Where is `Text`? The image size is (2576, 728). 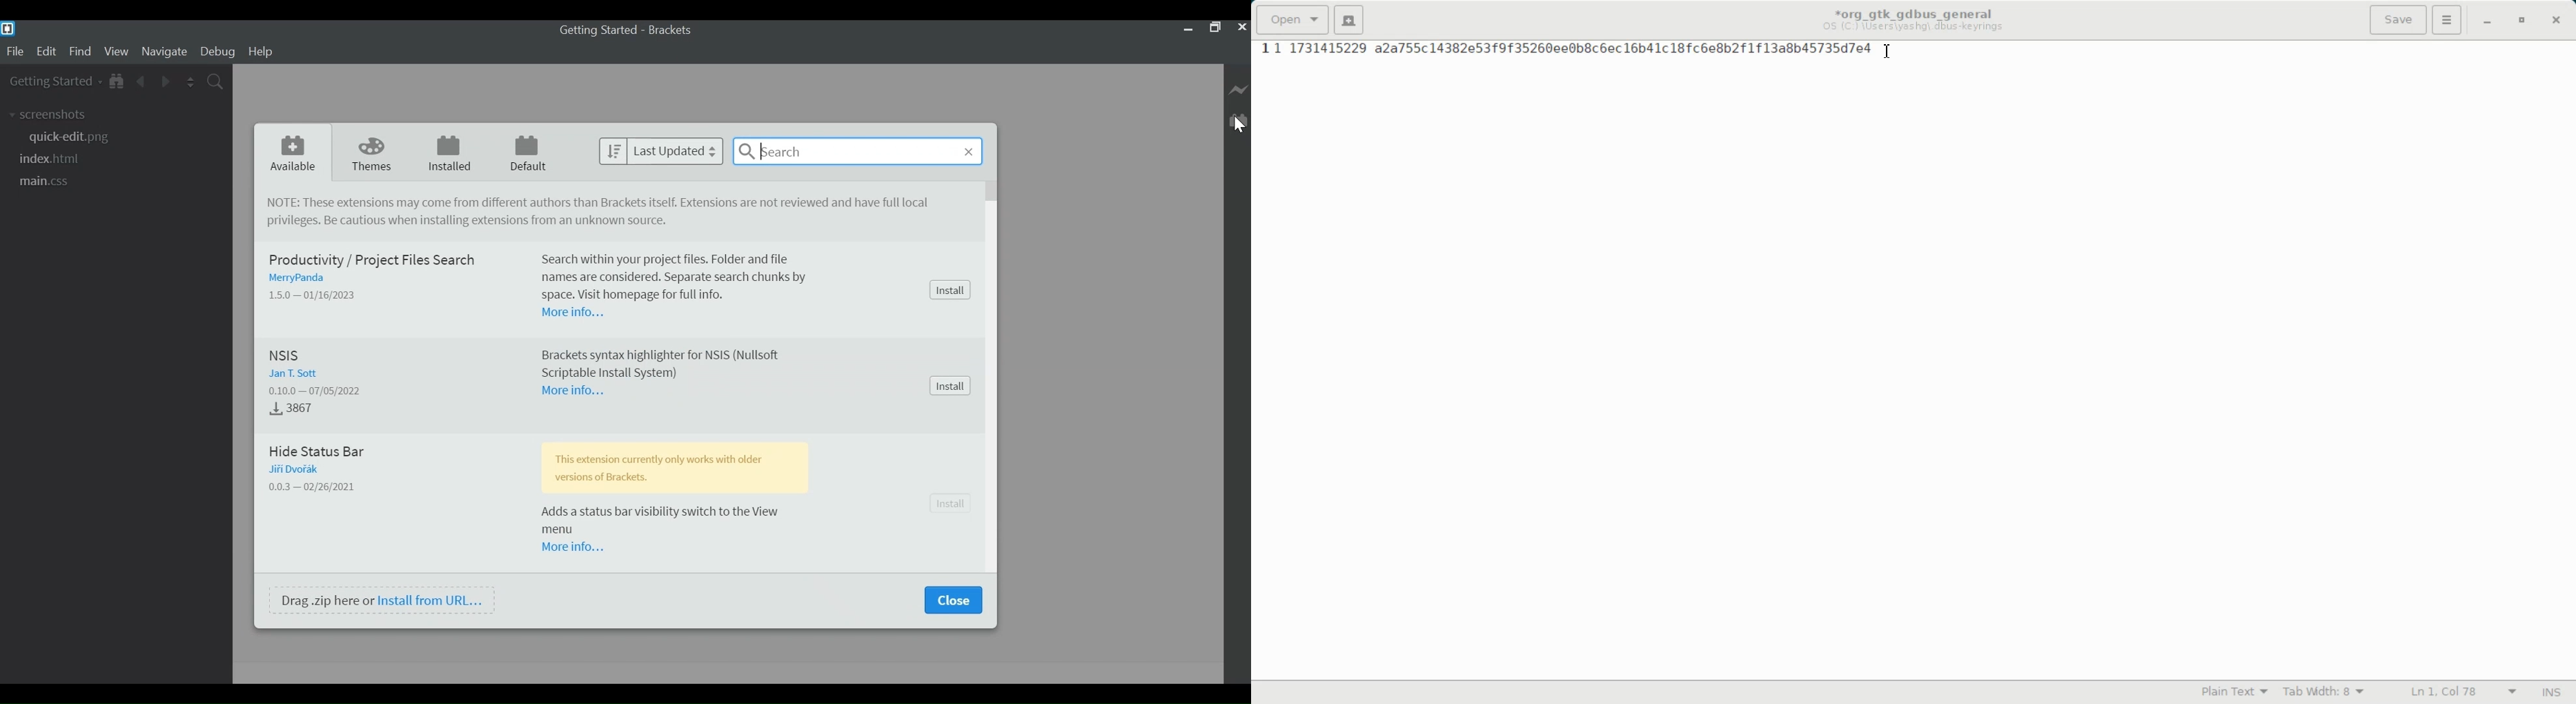 Text is located at coordinates (2550, 692).